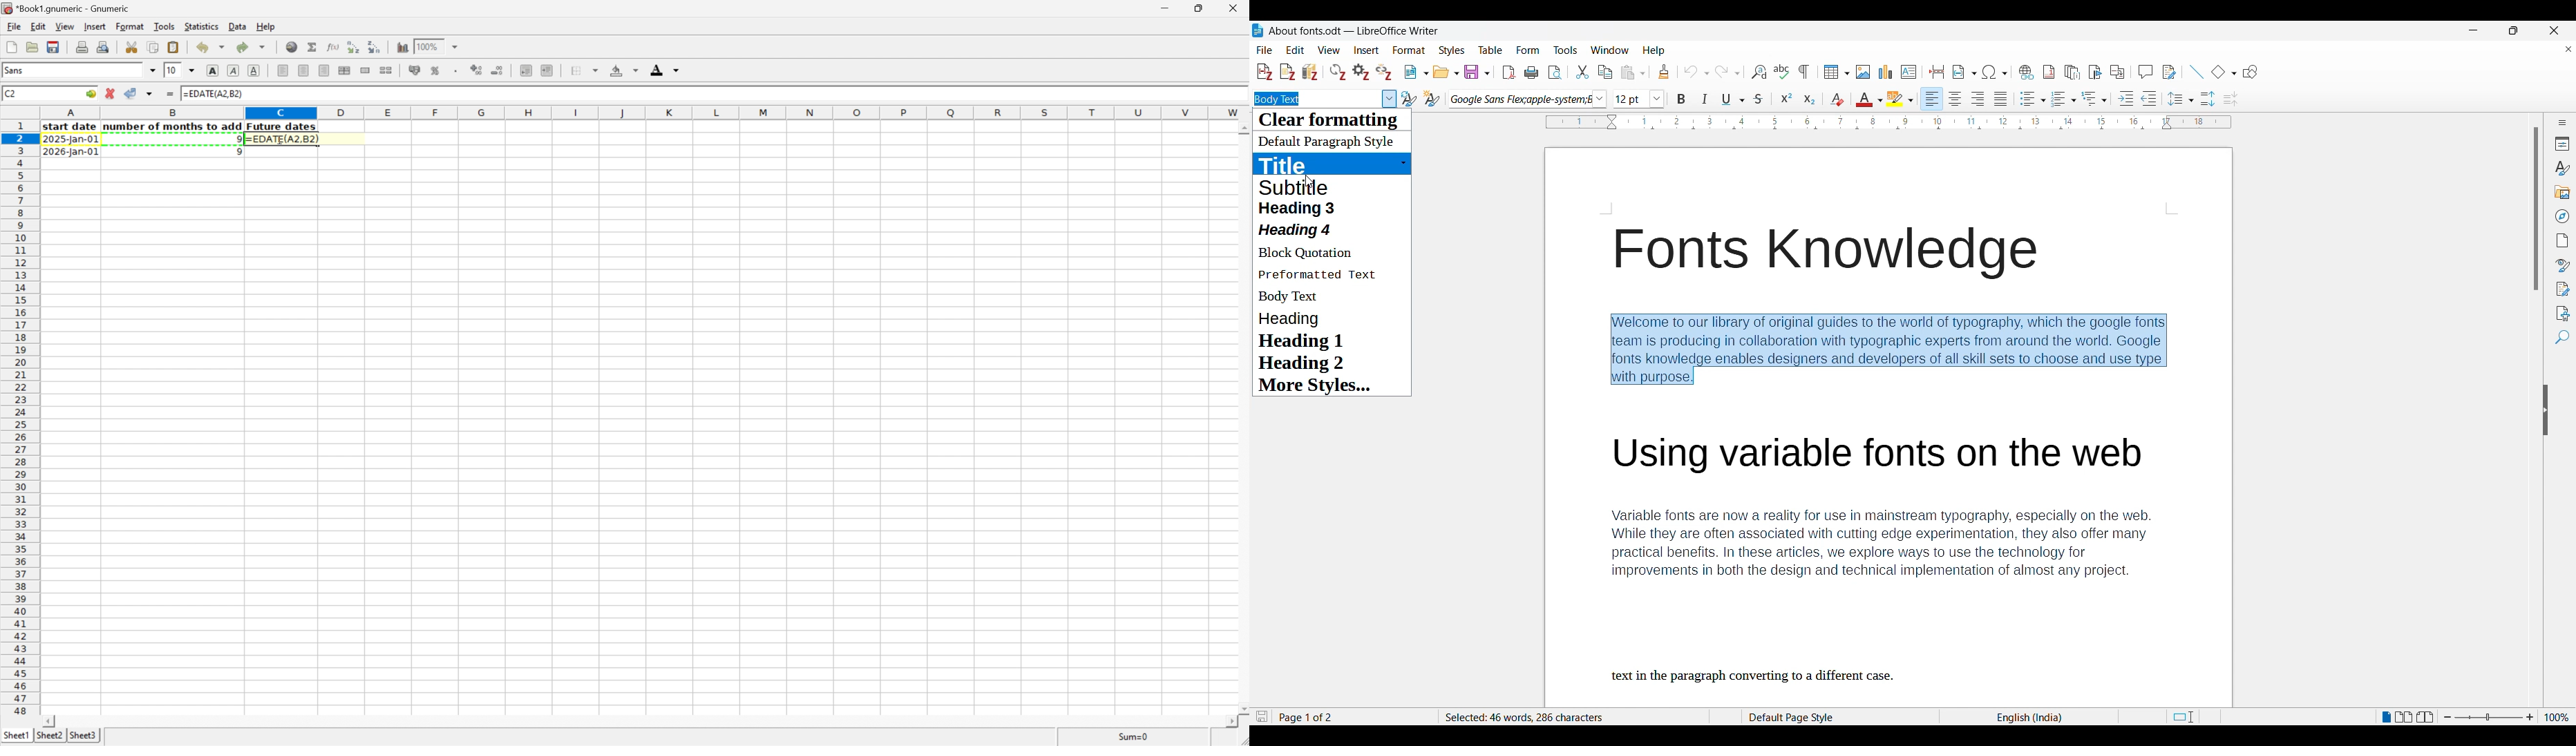  What do you see at coordinates (1384, 72) in the screenshot?
I see `Unlink citations` at bounding box center [1384, 72].